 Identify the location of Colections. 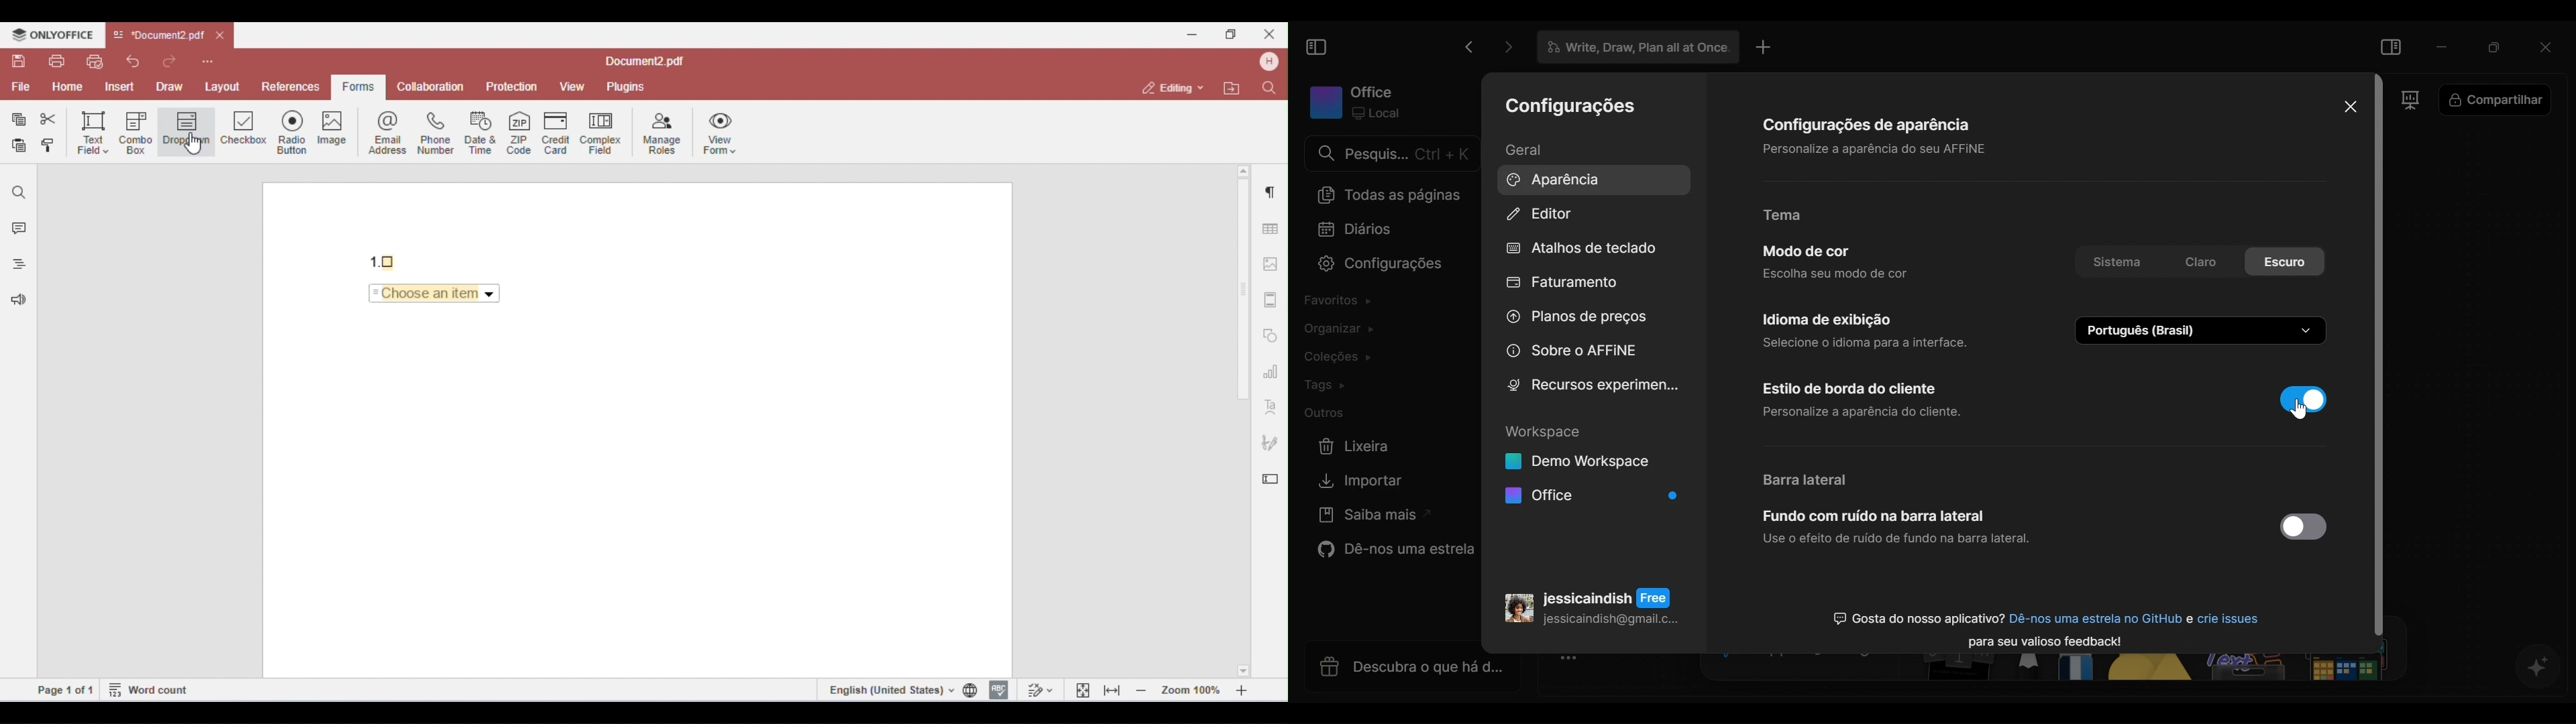
(1346, 357).